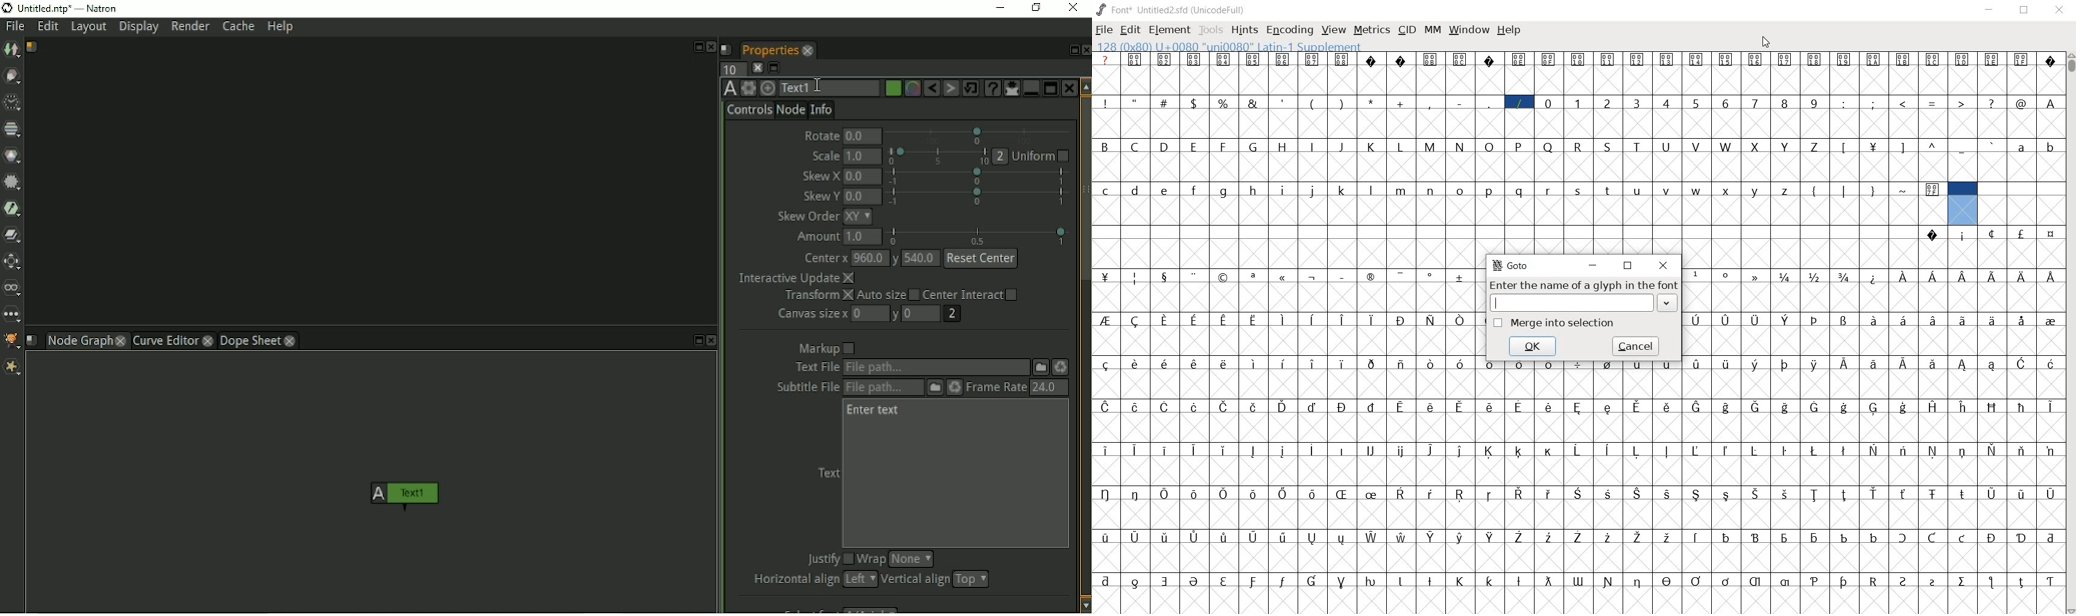 Image resolution: width=2100 pixels, height=616 pixels. Describe the element at coordinates (1695, 450) in the screenshot. I see `Symbol` at that location.